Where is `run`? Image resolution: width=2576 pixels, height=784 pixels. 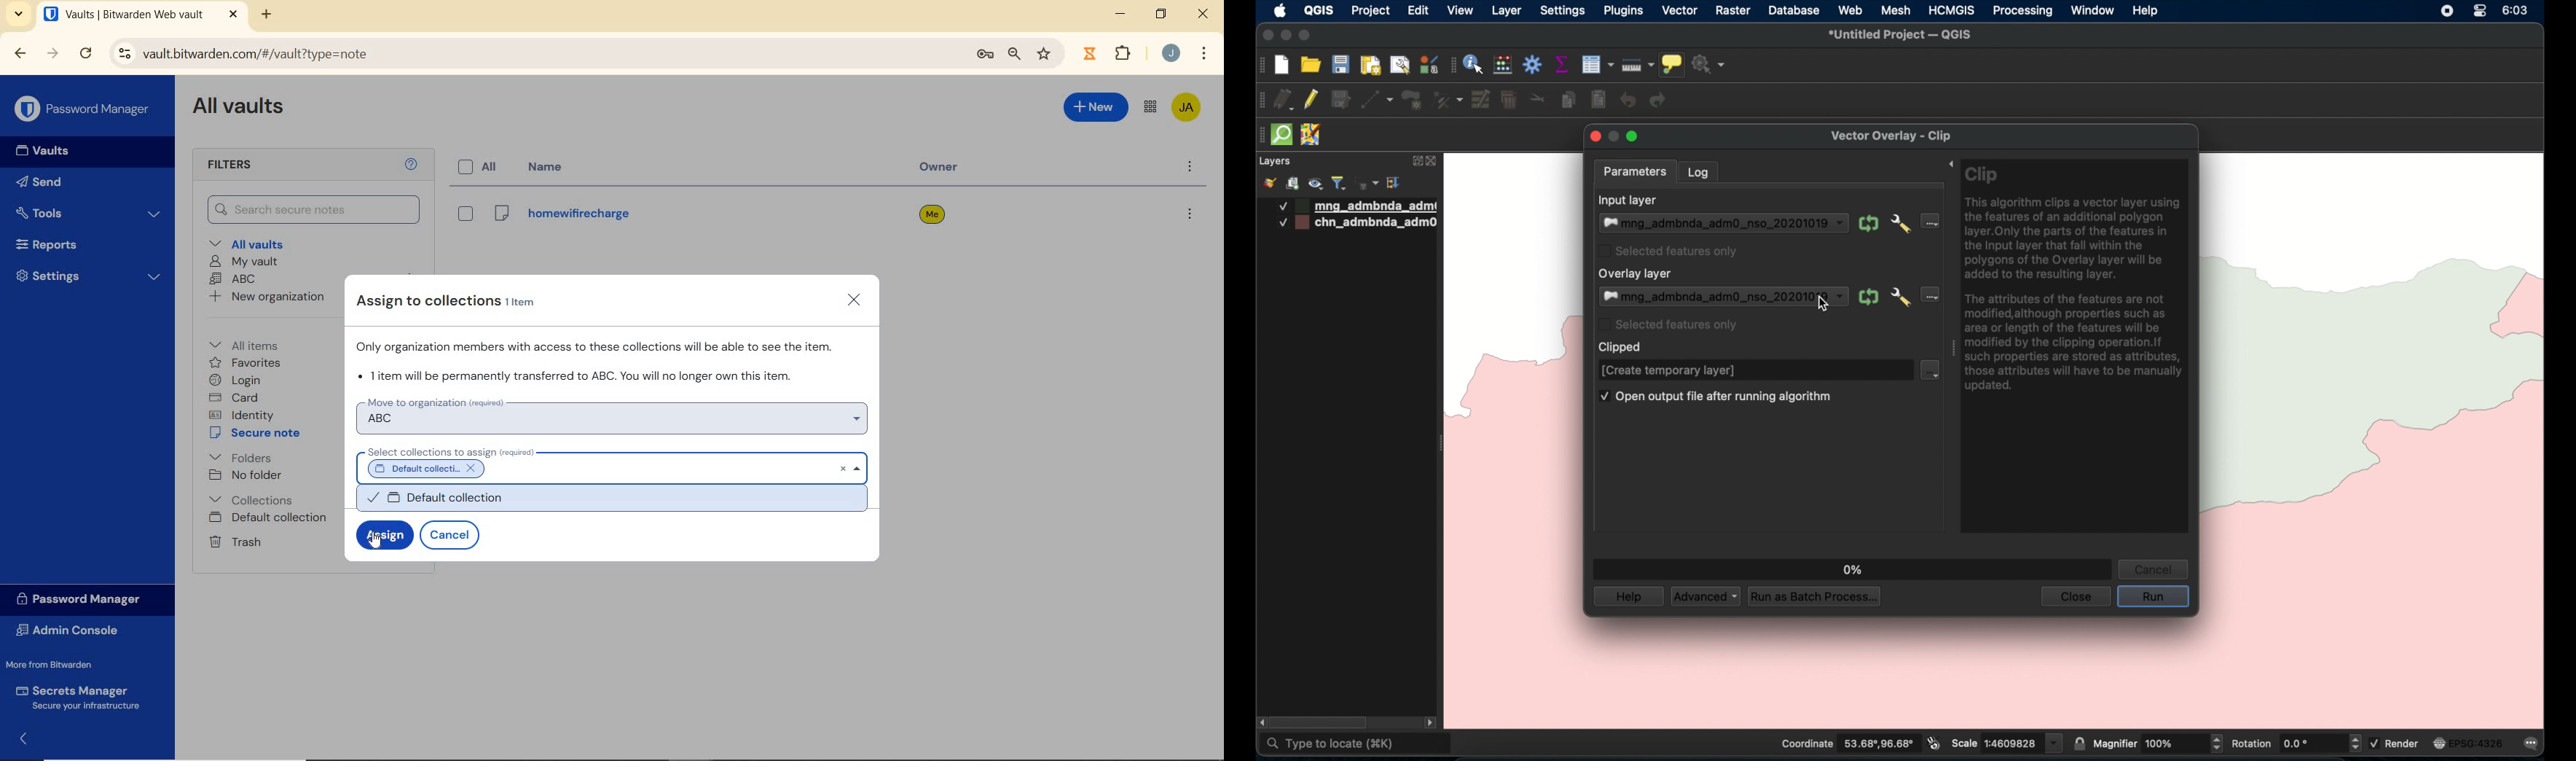
run is located at coordinates (2153, 598).